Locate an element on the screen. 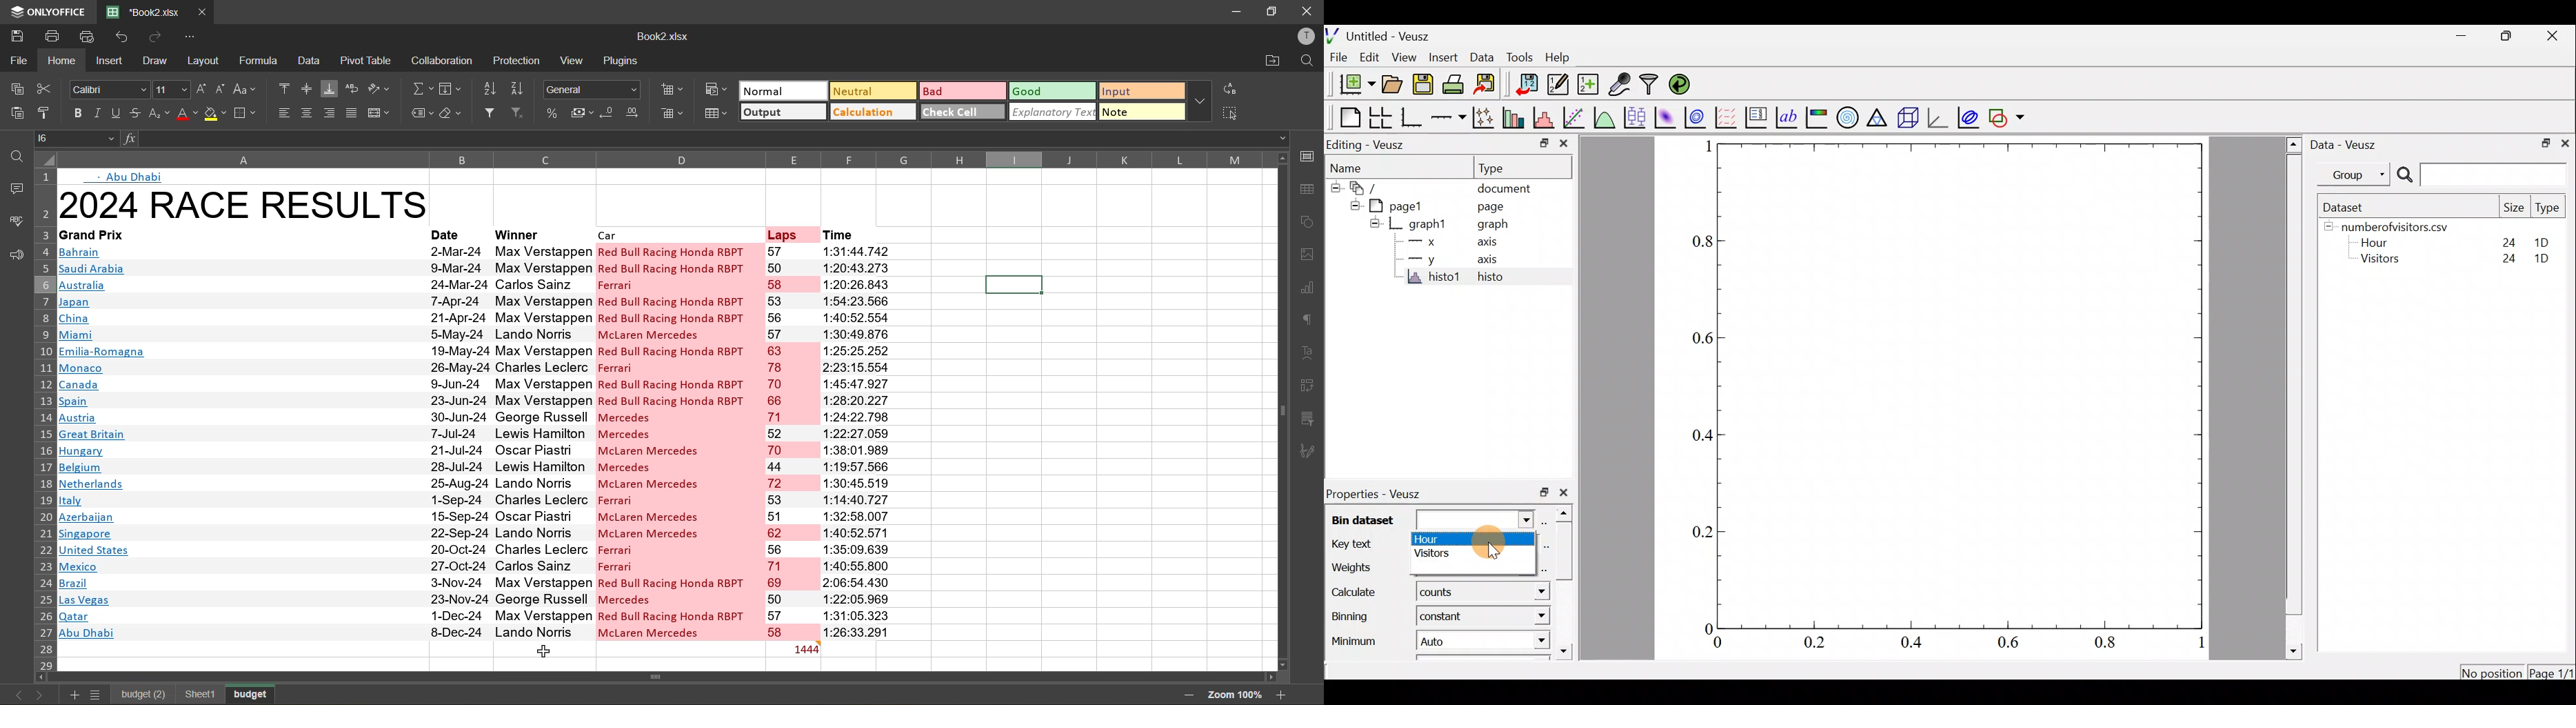 The width and height of the screenshot is (2576, 728). font size is located at coordinates (169, 90).